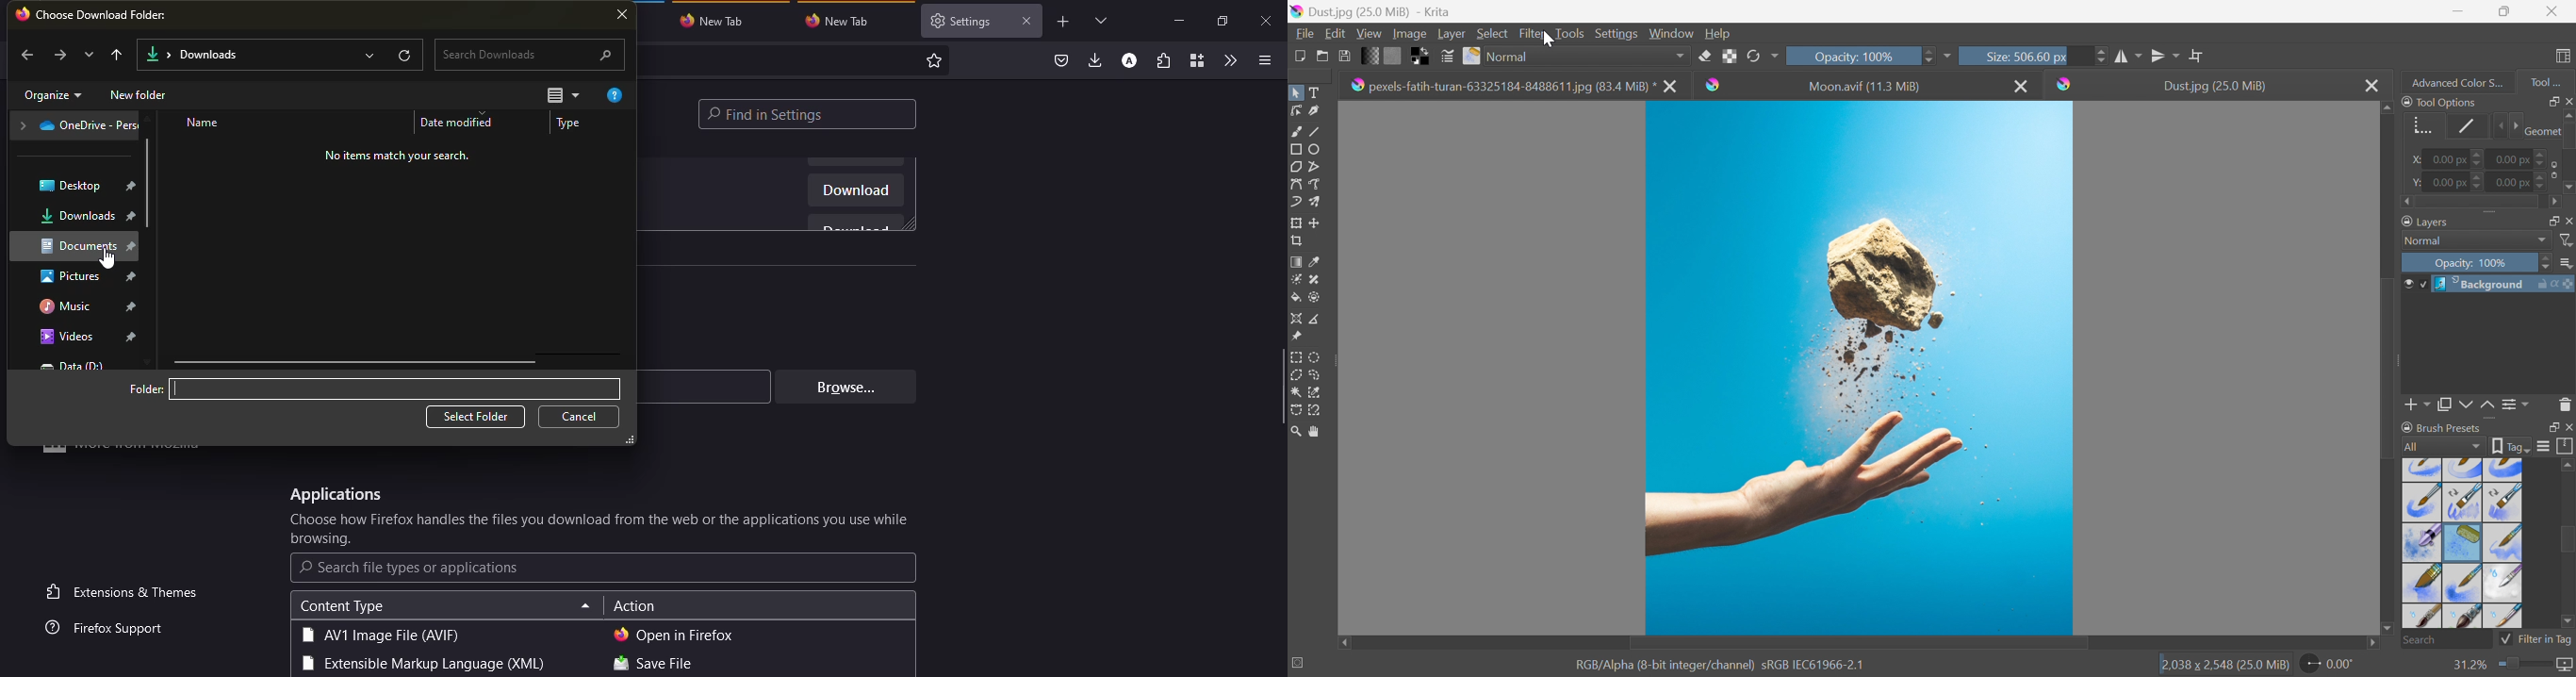 The width and height of the screenshot is (2576, 700). Describe the element at coordinates (59, 54) in the screenshot. I see `forward` at that location.